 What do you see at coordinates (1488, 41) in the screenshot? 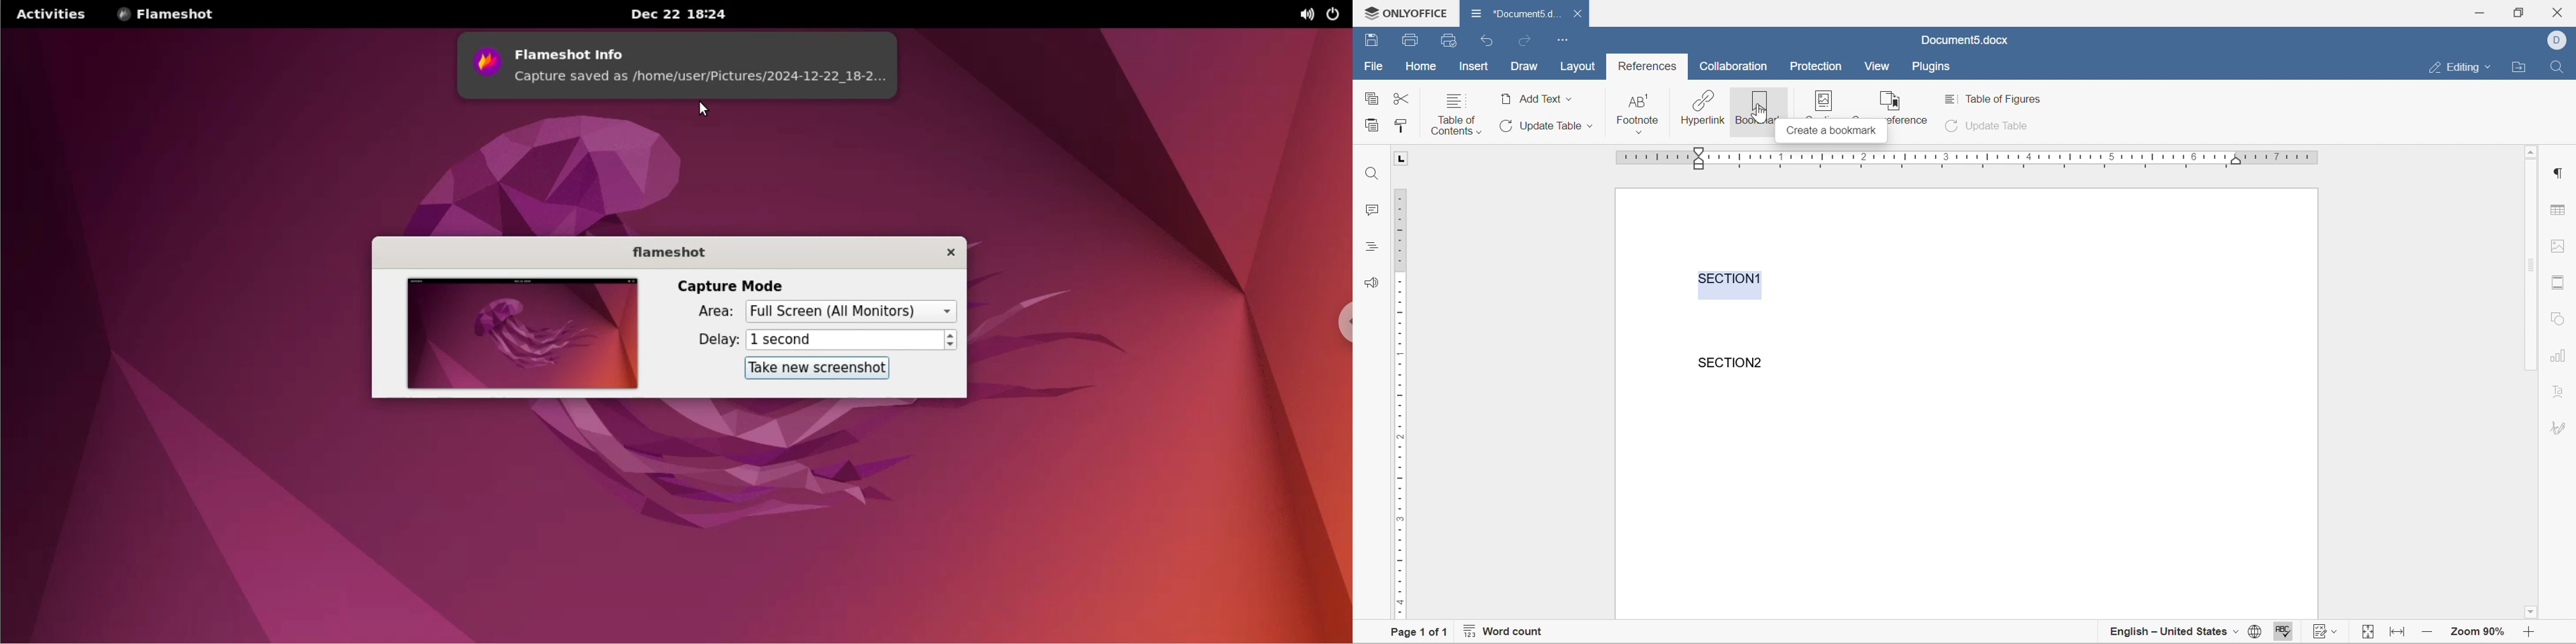
I see `undo` at bounding box center [1488, 41].